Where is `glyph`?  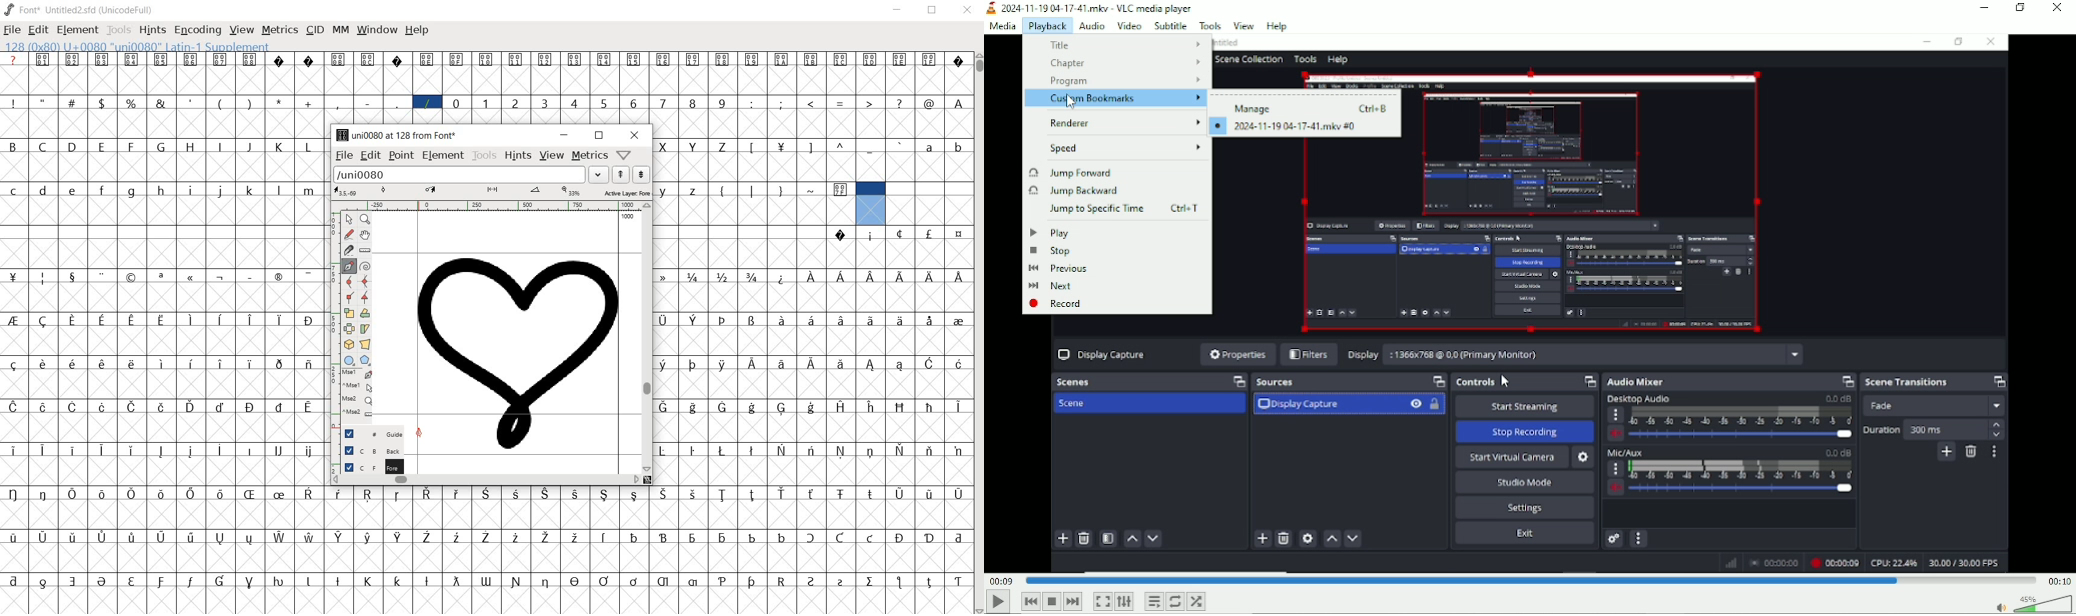 glyph is located at coordinates (43, 321).